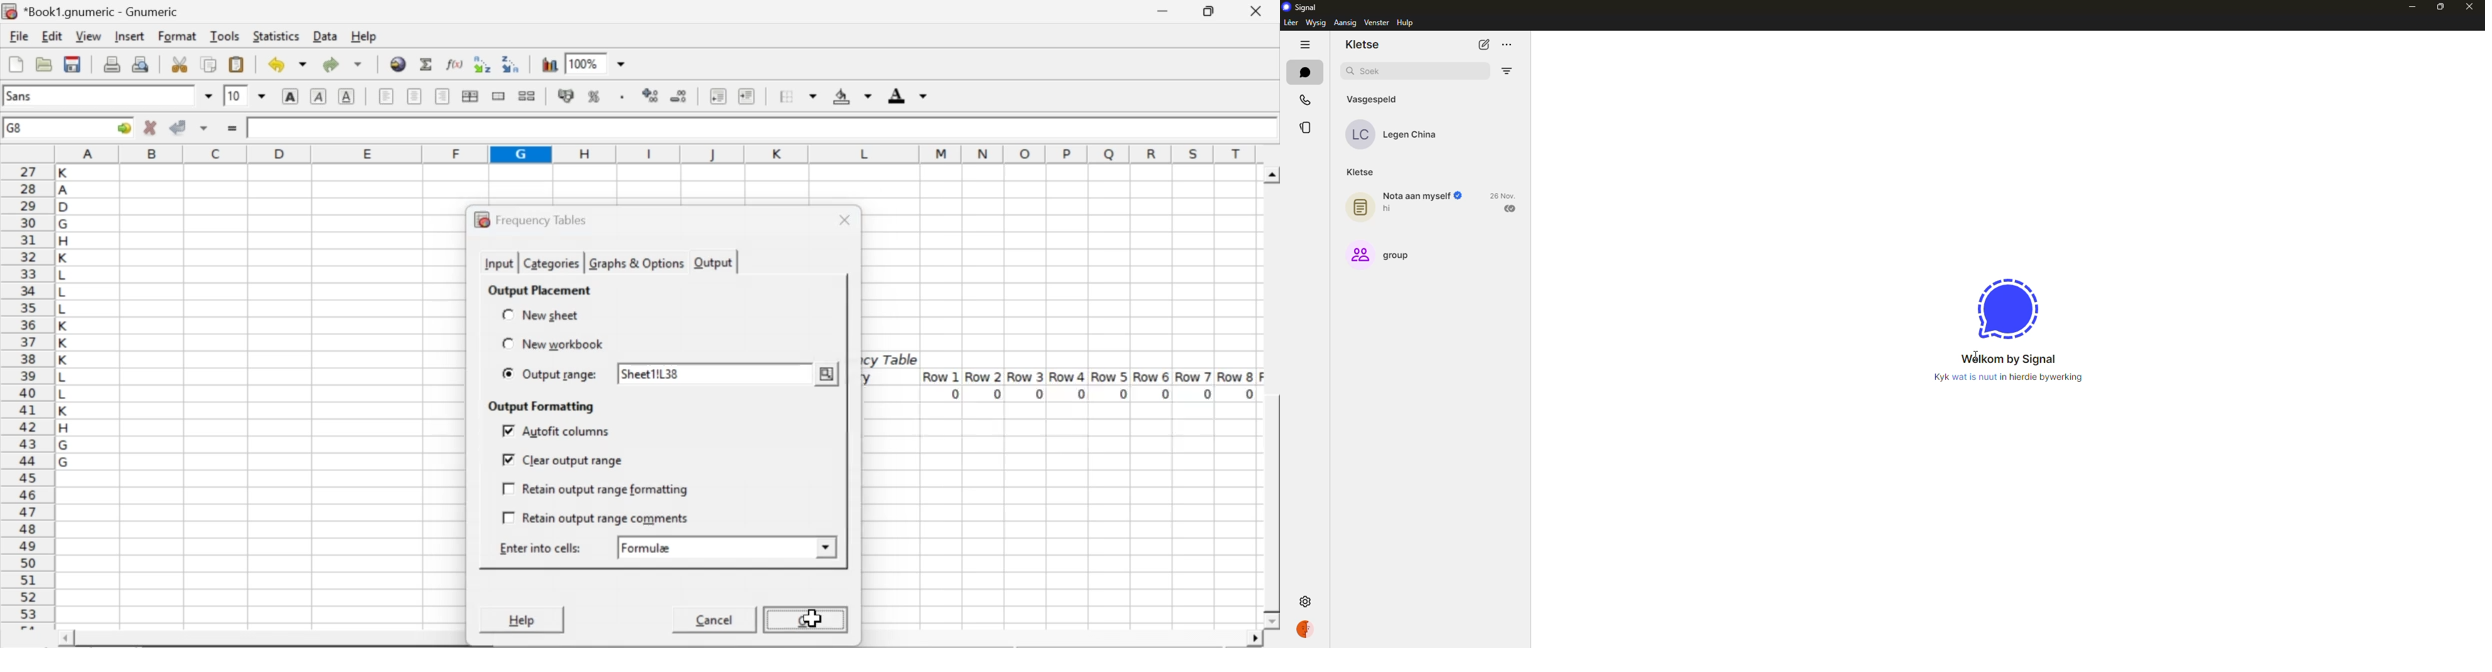 The height and width of the screenshot is (672, 2492). I want to click on clear output range, so click(562, 460).